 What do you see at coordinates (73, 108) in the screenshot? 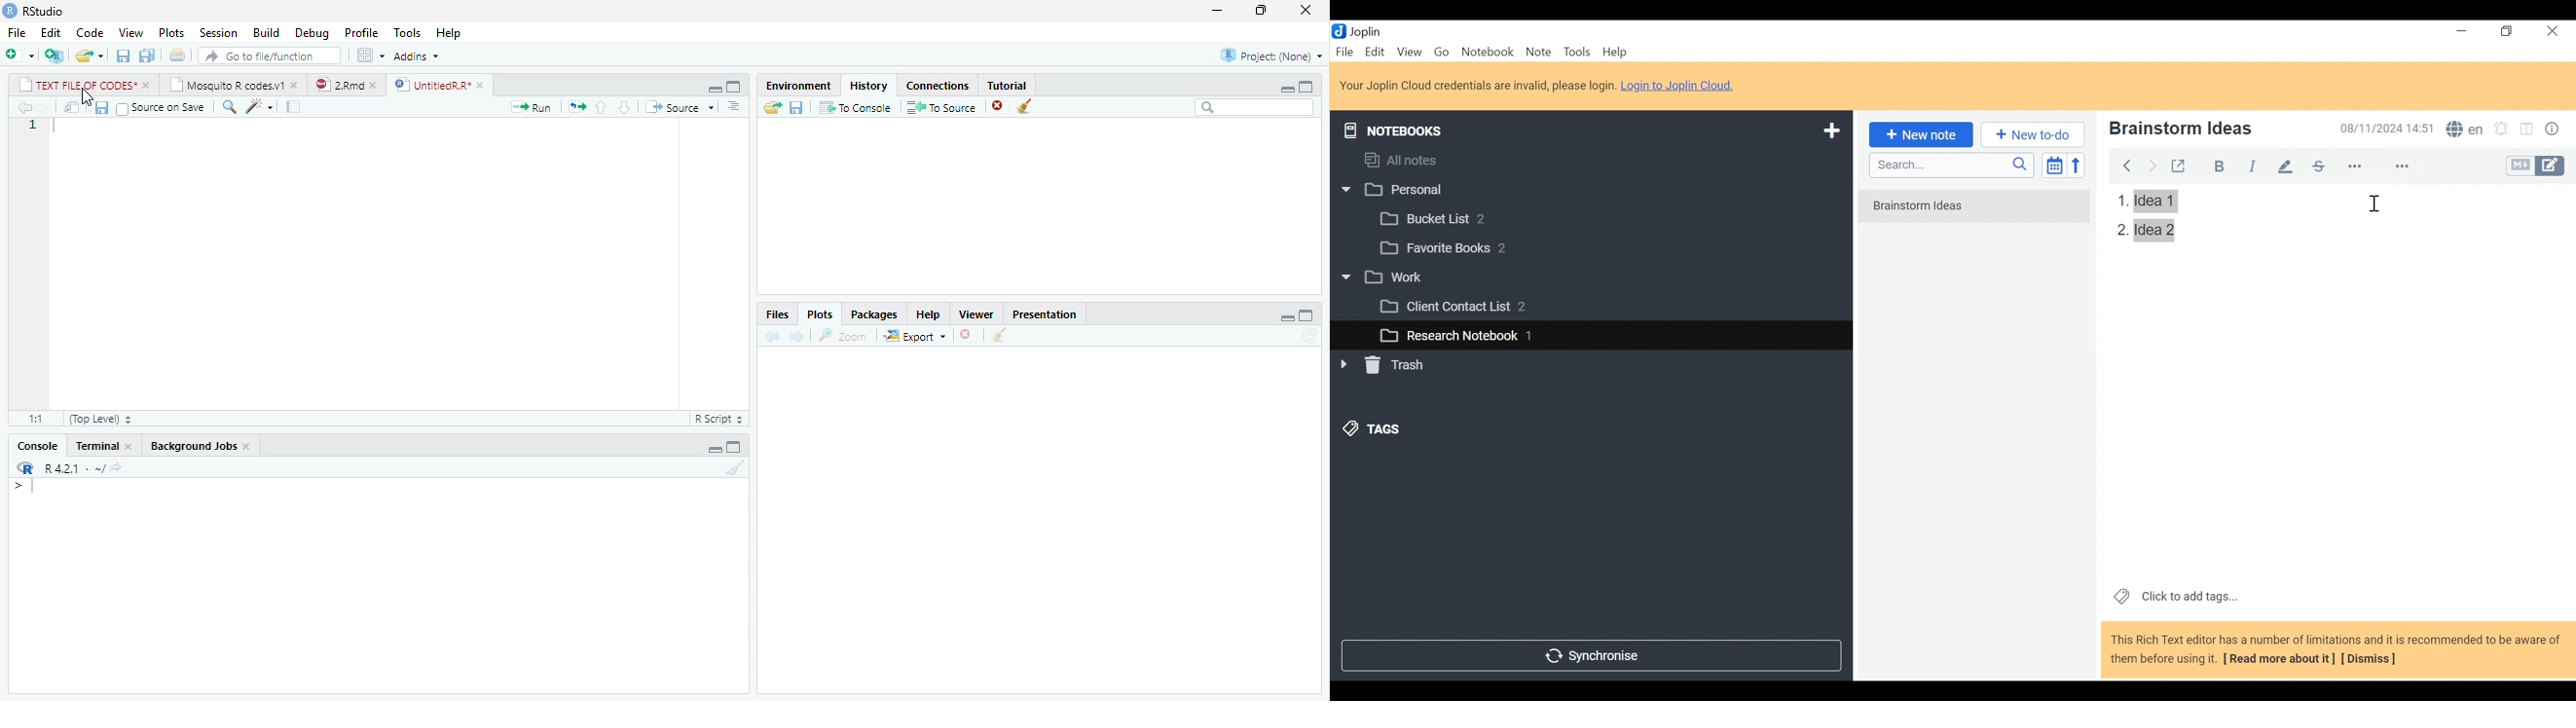
I see `open in new window` at bounding box center [73, 108].